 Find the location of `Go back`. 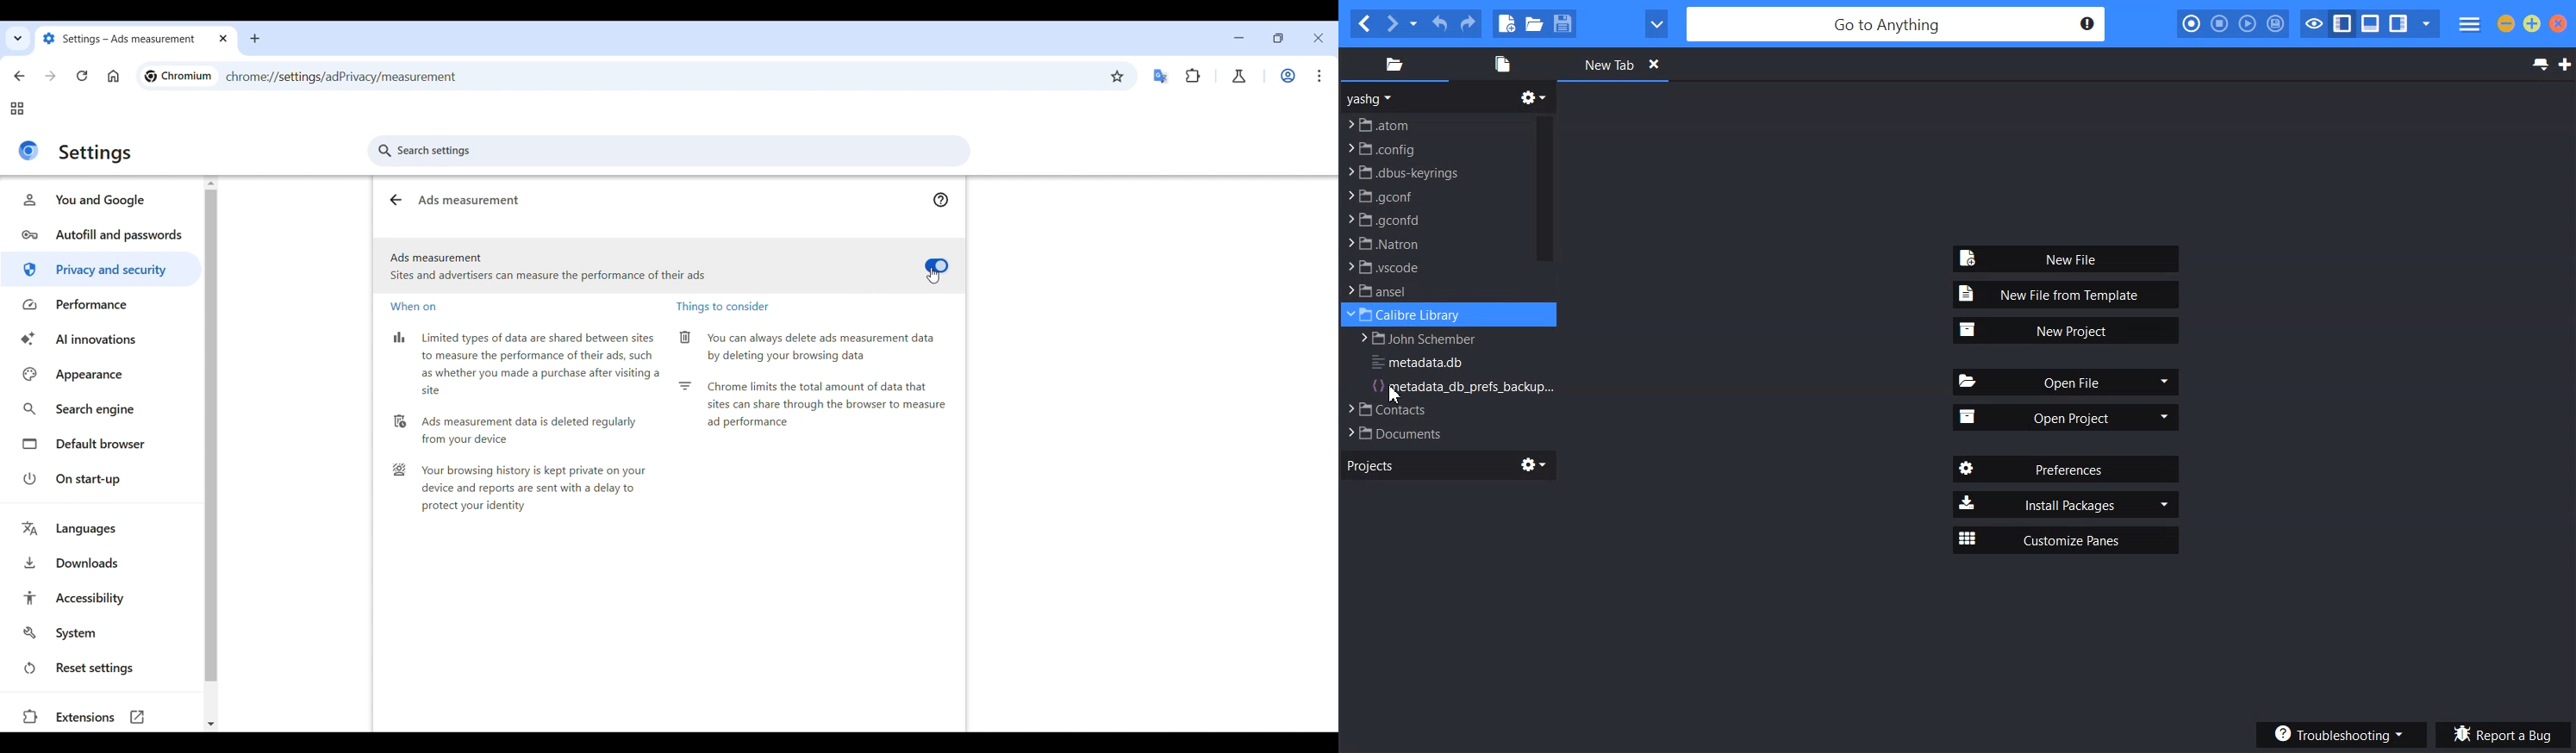

Go back is located at coordinates (19, 76).